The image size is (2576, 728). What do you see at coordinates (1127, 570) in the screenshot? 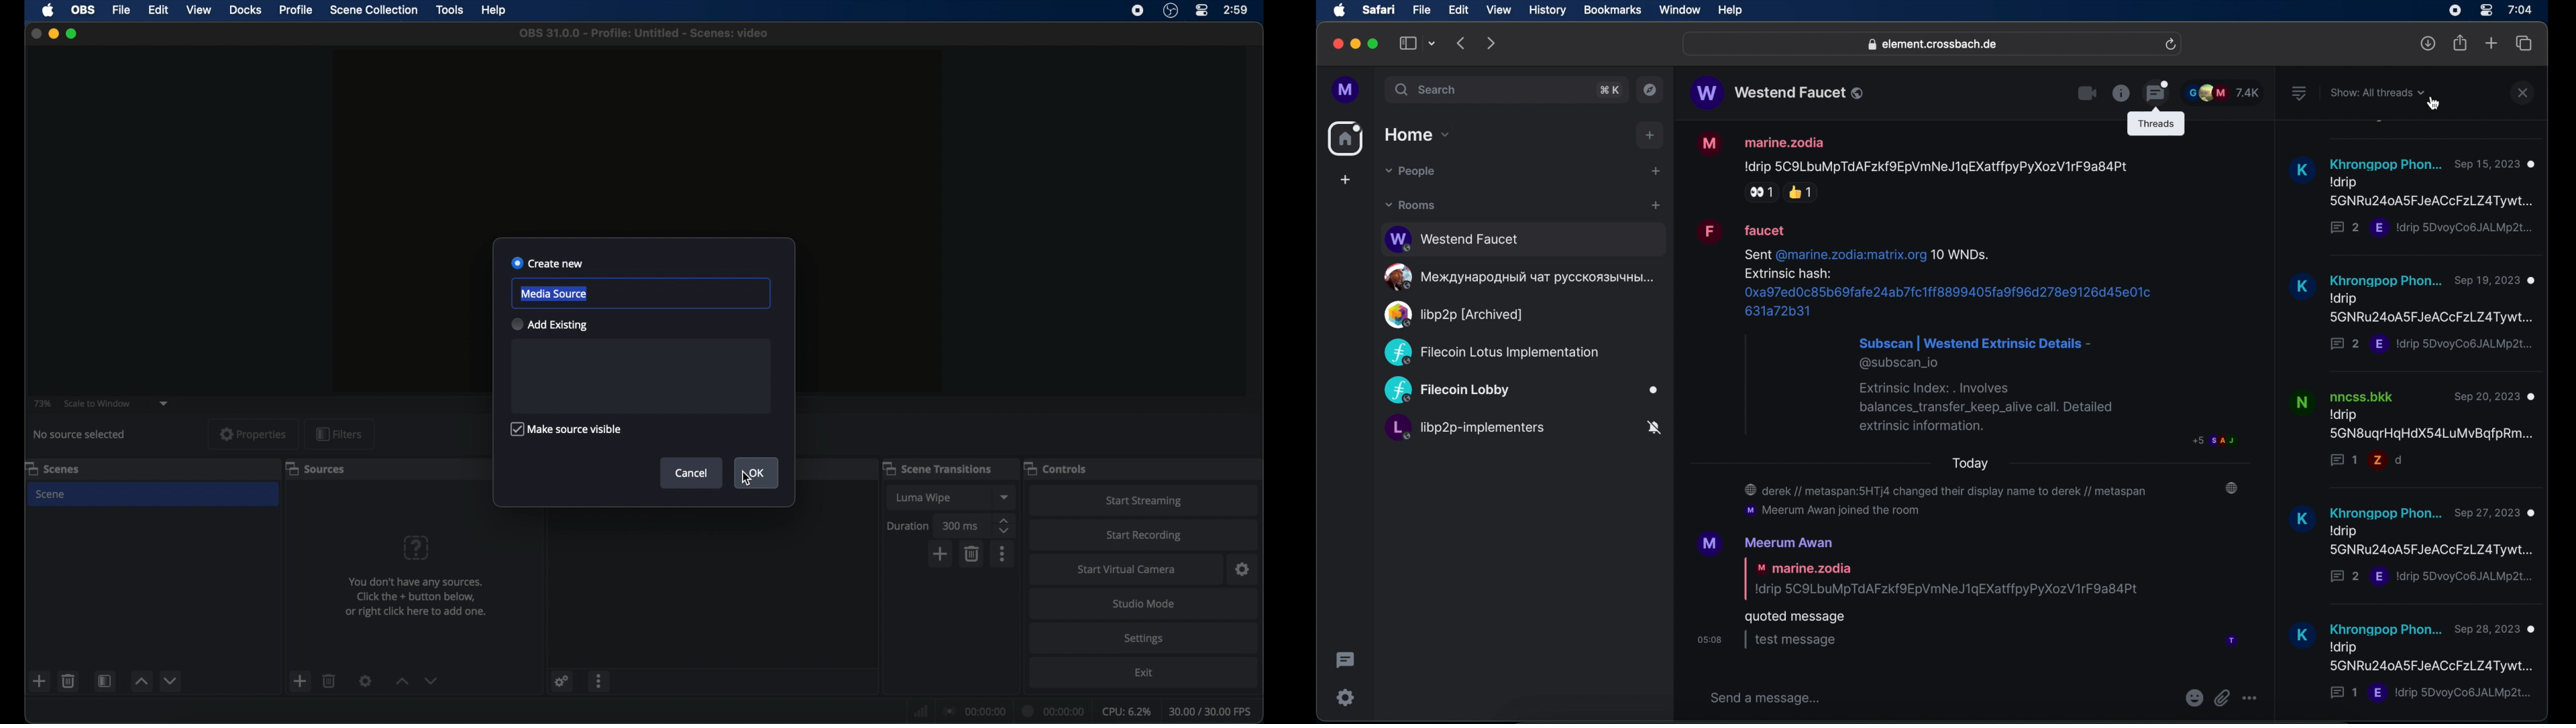
I see `start virtual camera` at bounding box center [1127, 570].